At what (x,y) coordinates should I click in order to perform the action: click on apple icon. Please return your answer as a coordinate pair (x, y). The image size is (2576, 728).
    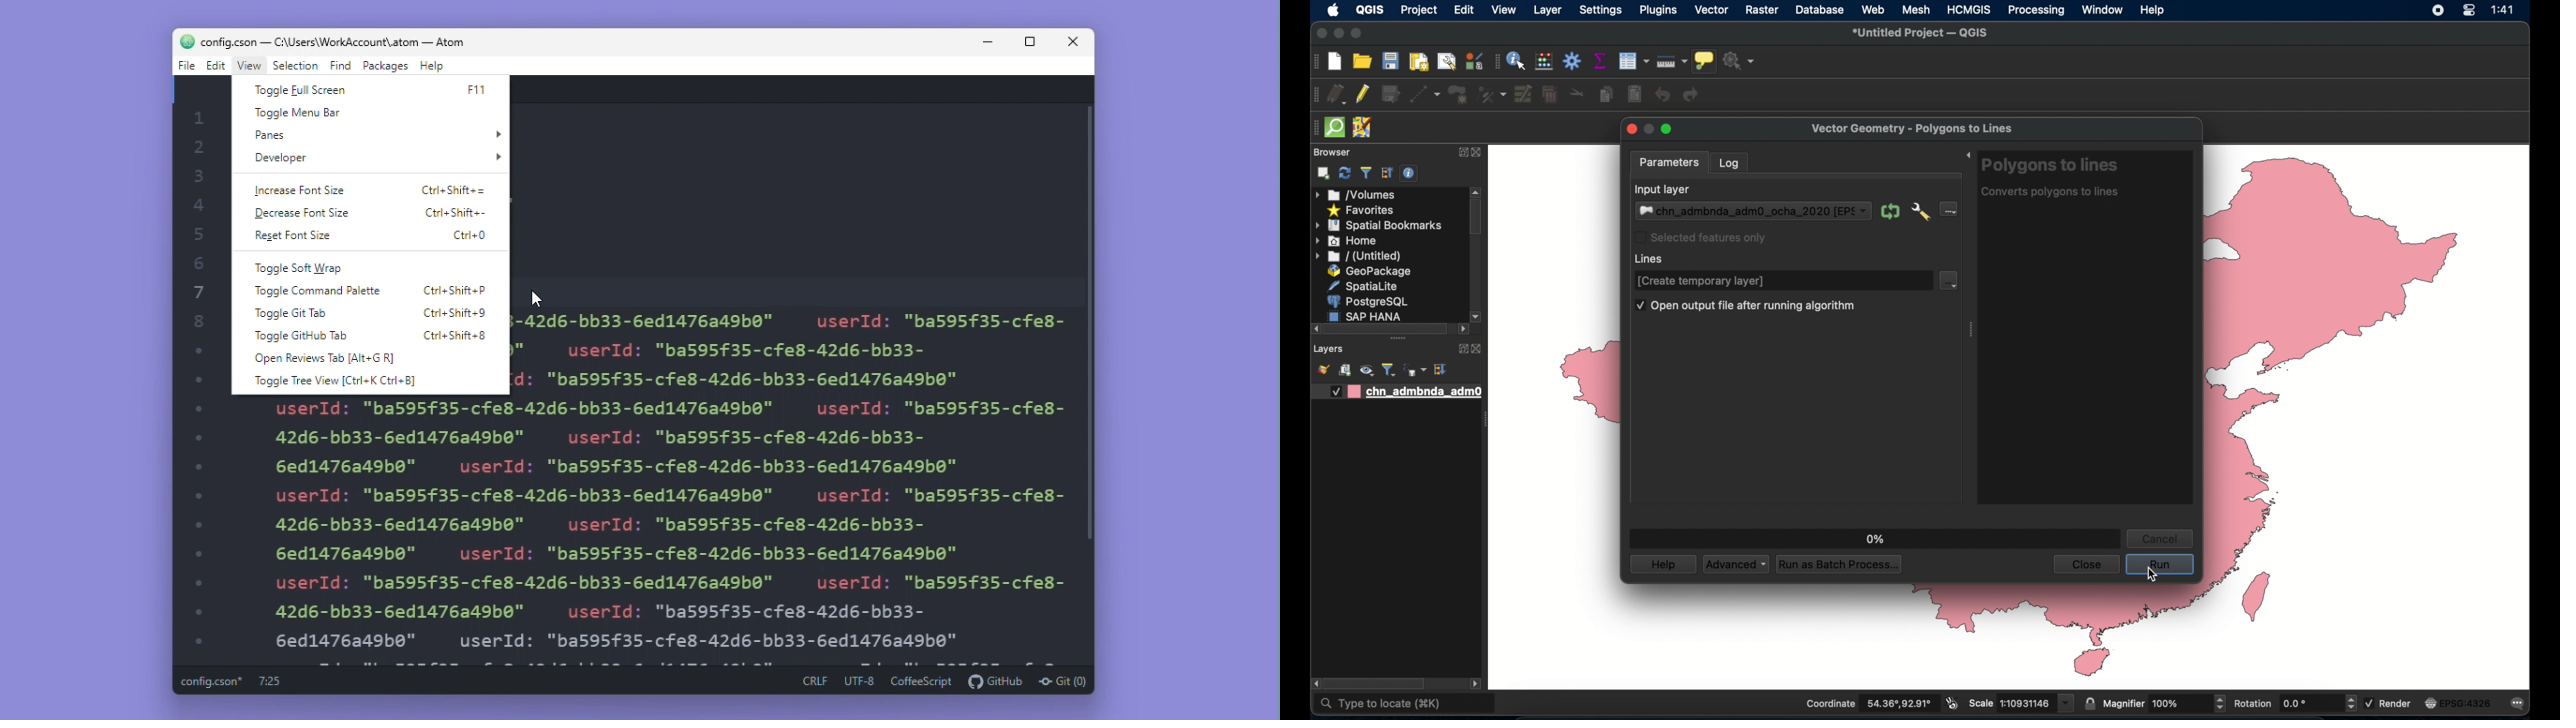
    Looking at the image, I should click on (1333, 11).